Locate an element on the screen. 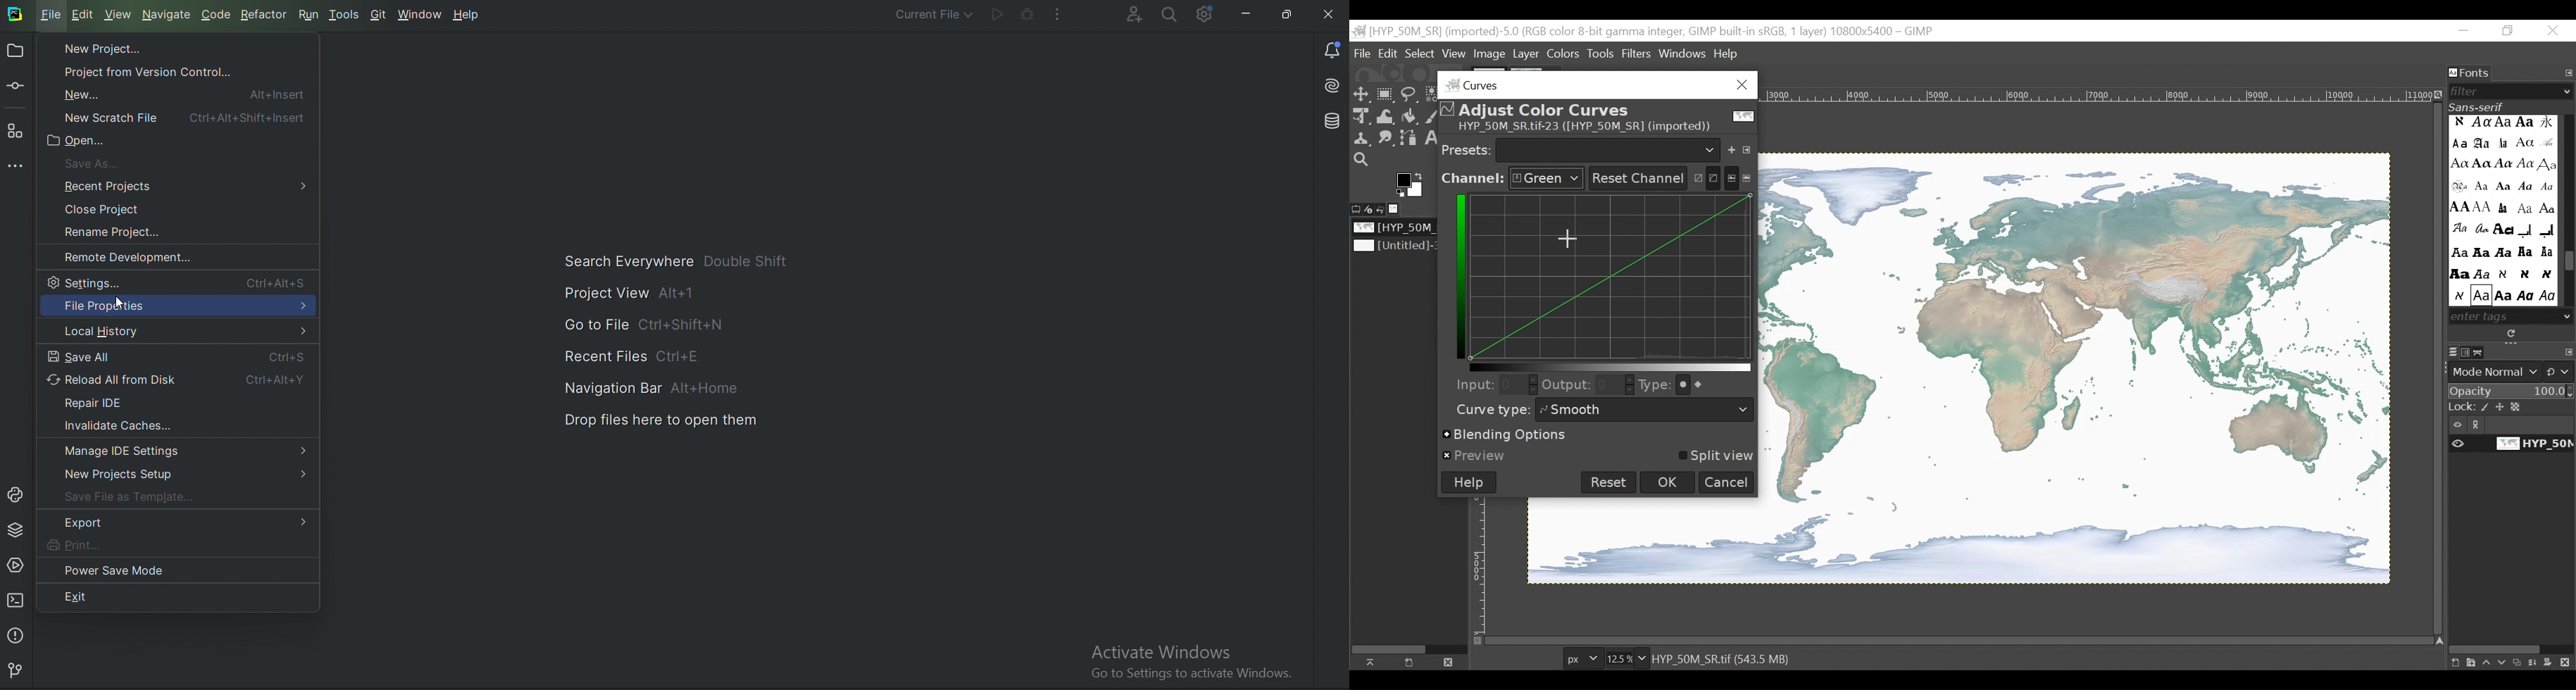 This screenshot has height=700, width=2576. Item Visibility of the image is located at coordinates (2509, 444).